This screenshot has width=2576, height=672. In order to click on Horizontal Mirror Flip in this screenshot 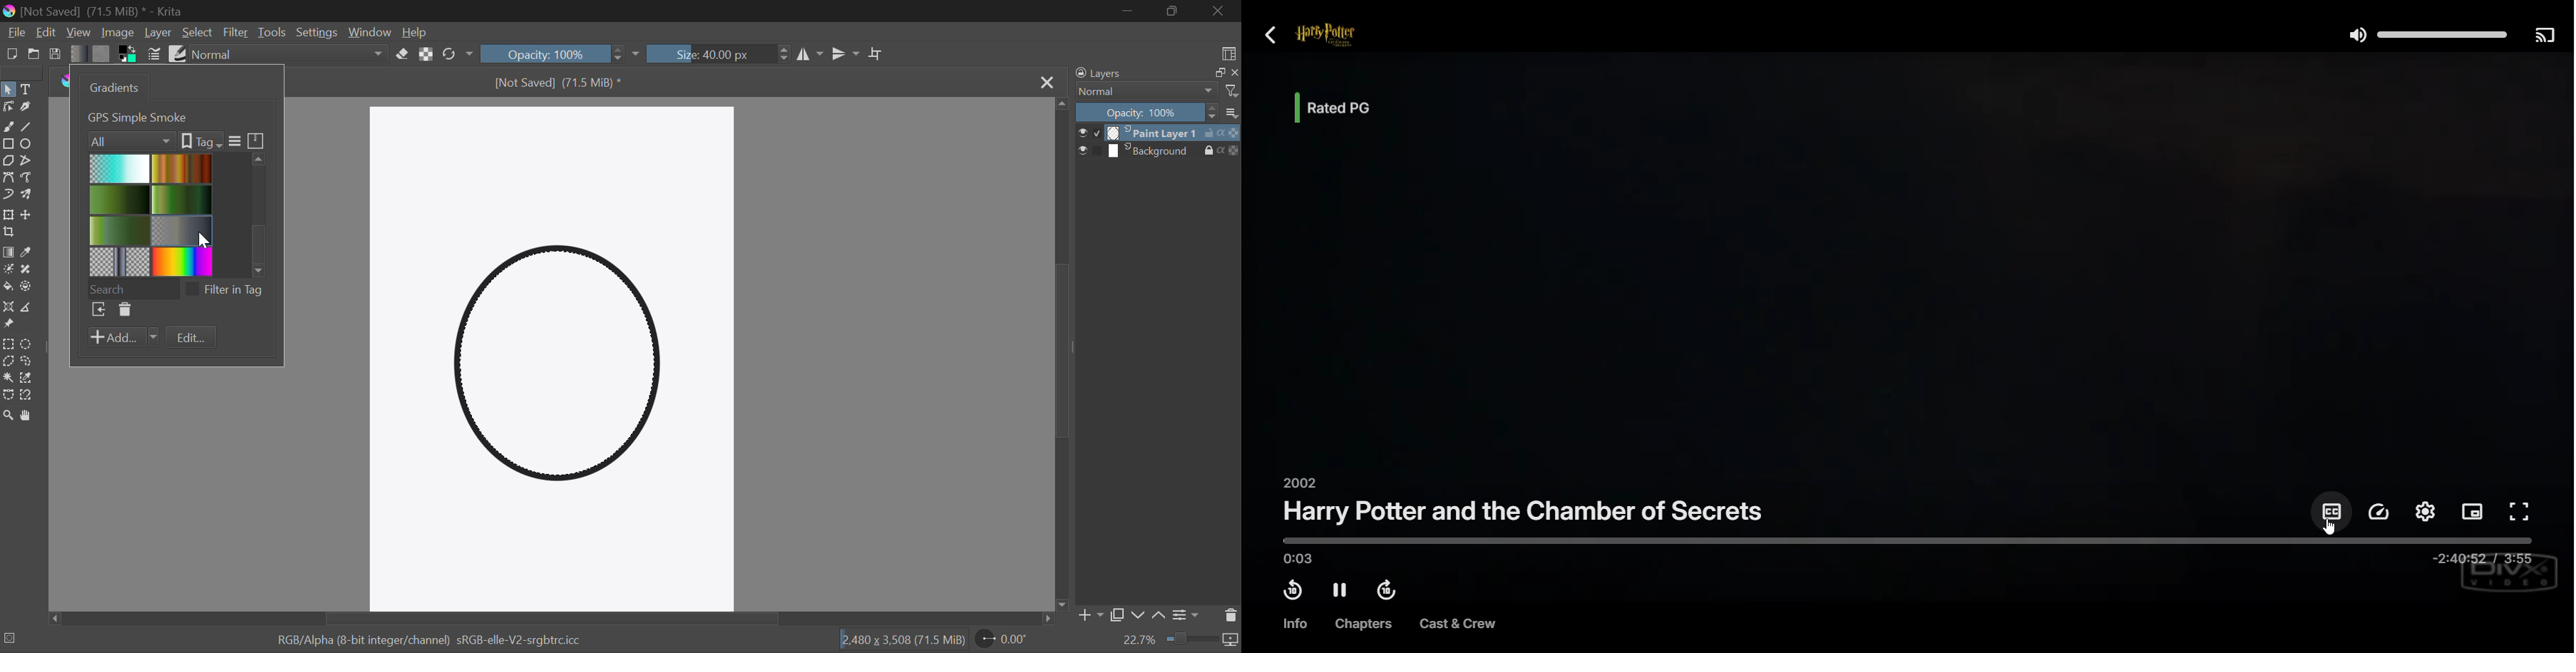, I will do `click(847, 56)`.